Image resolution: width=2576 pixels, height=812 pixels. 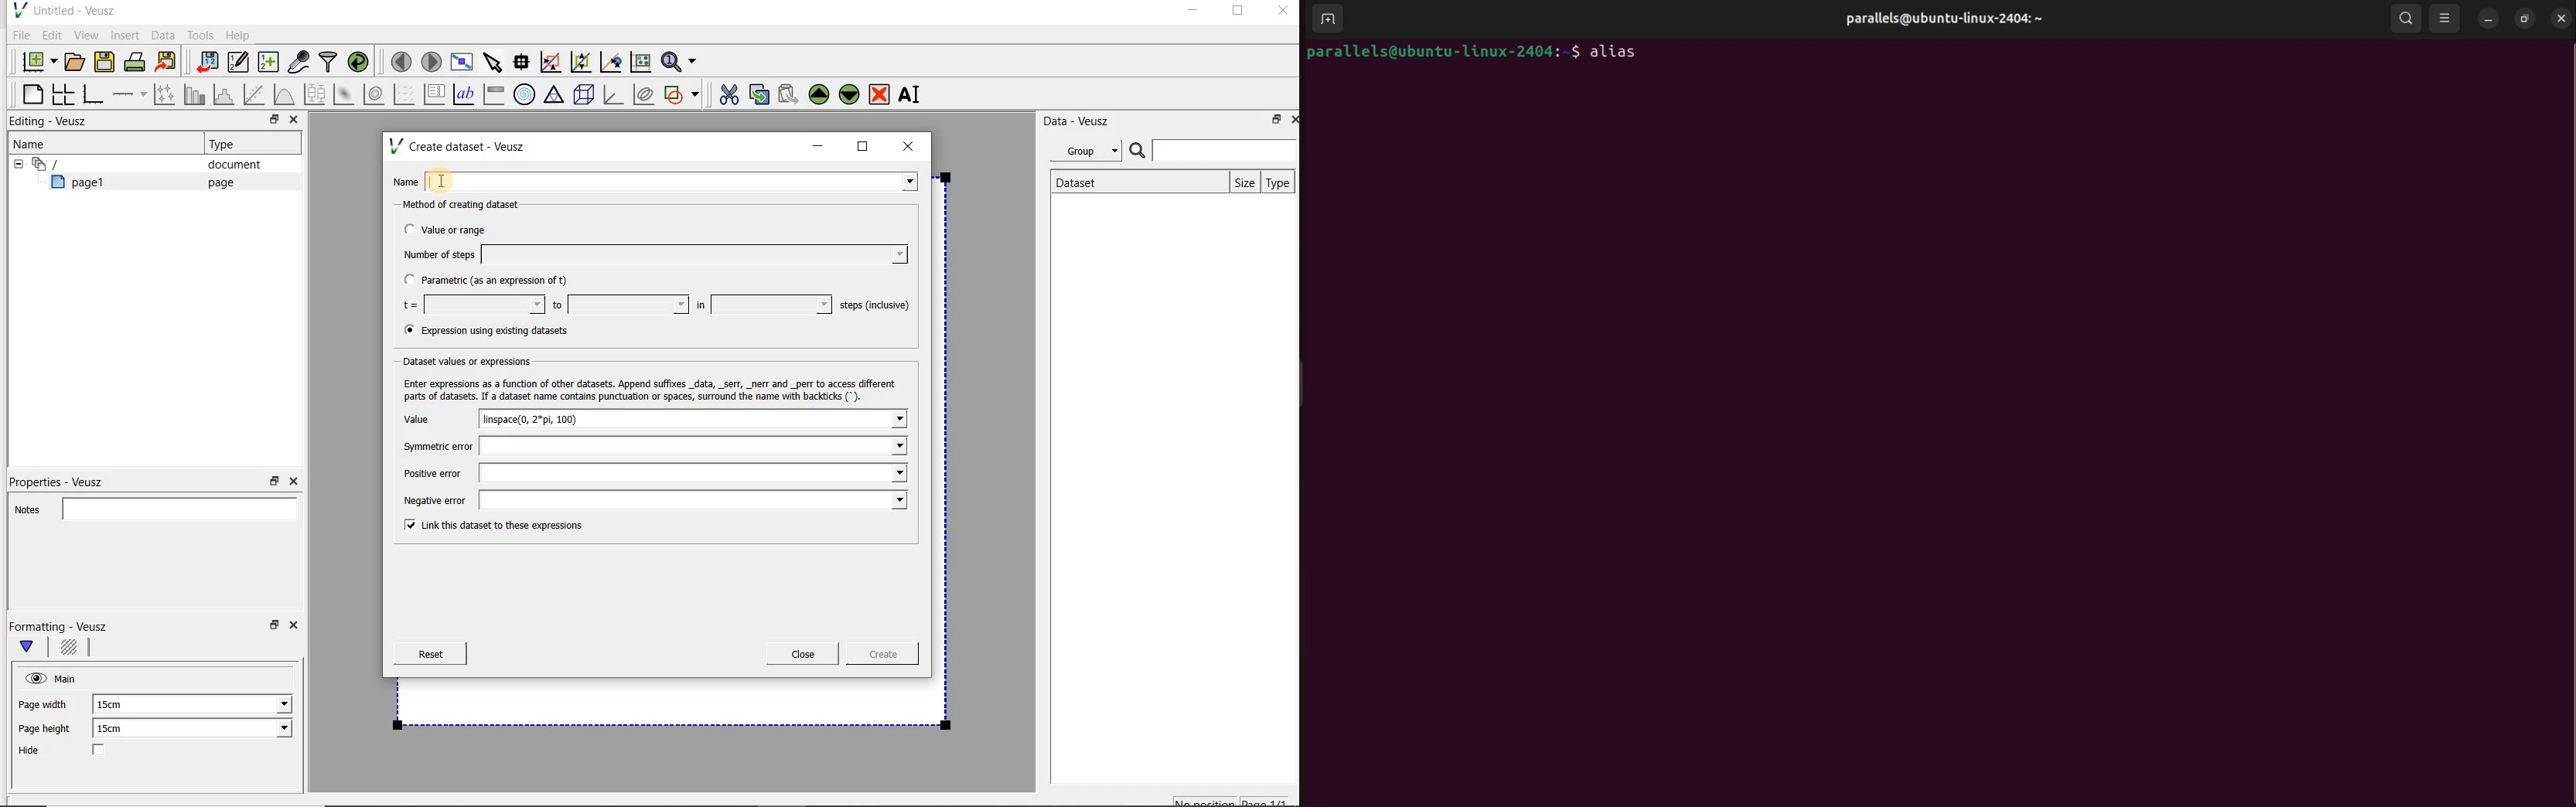 What do you see at coordinates (459, 227) in the screenshot?
I see `Value or range` at bounding box center [459, 227].